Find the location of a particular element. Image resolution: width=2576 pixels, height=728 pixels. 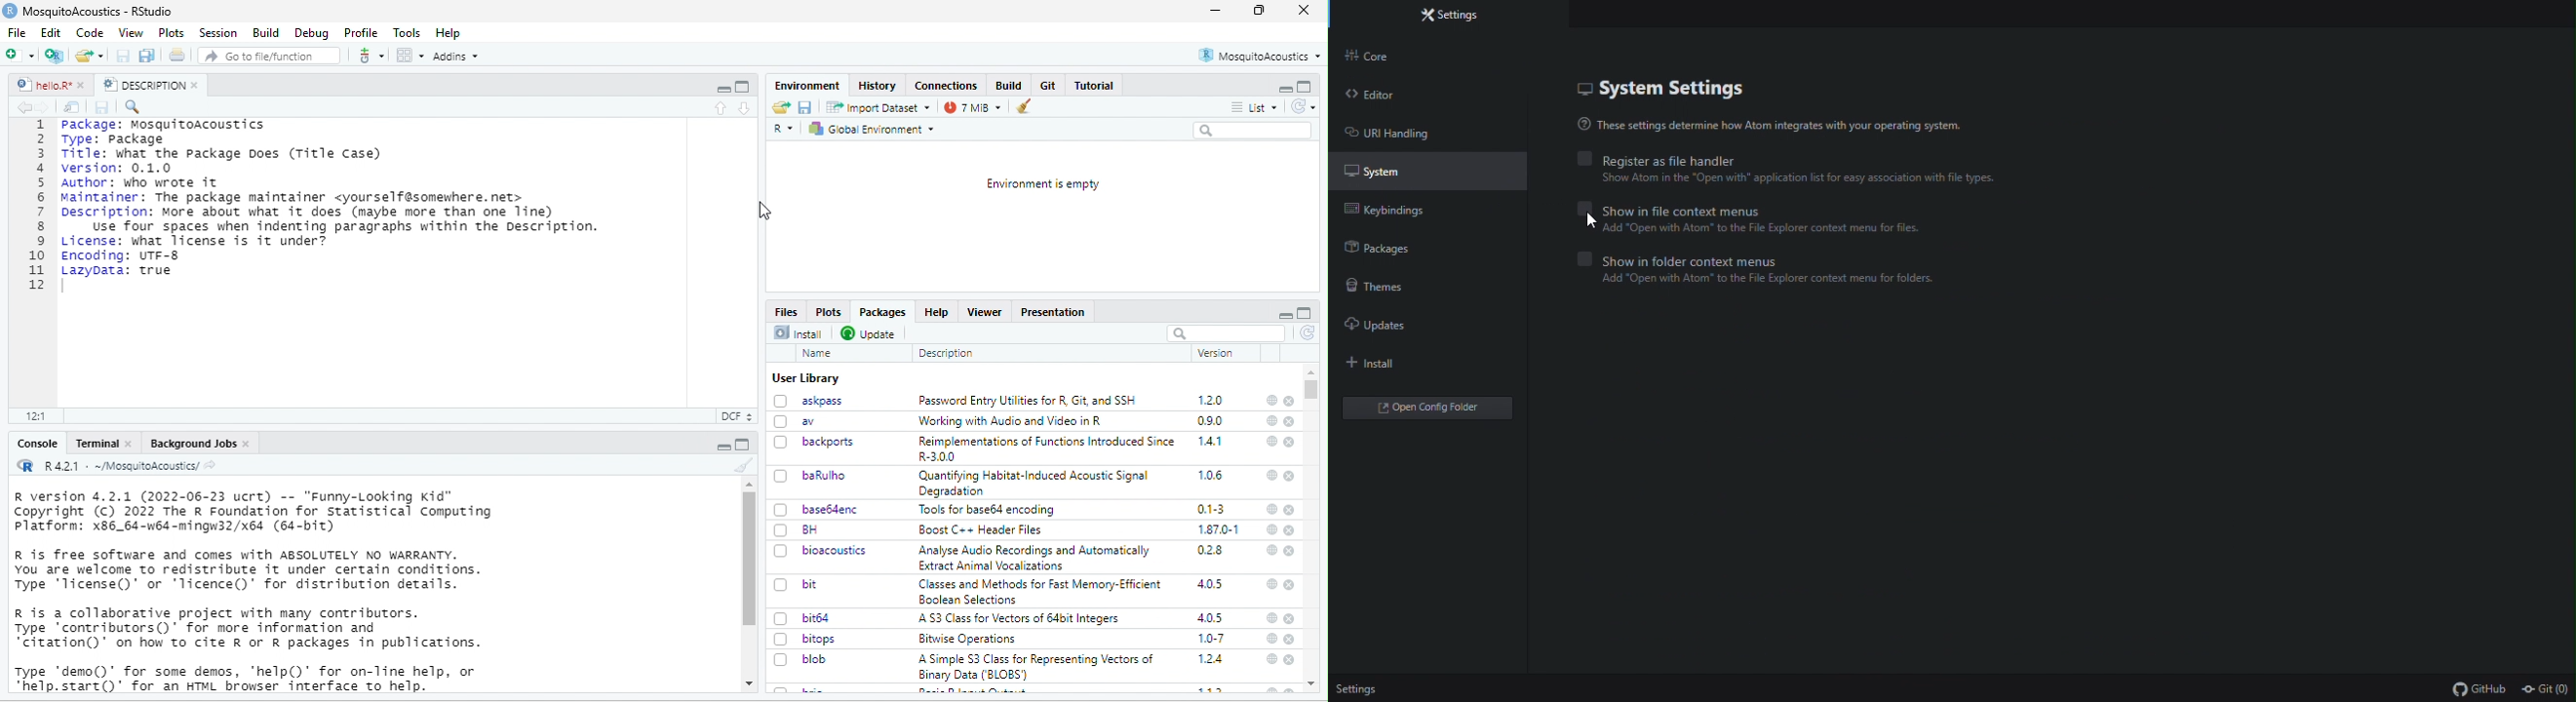

full screen is located at coordinates (744, 444).